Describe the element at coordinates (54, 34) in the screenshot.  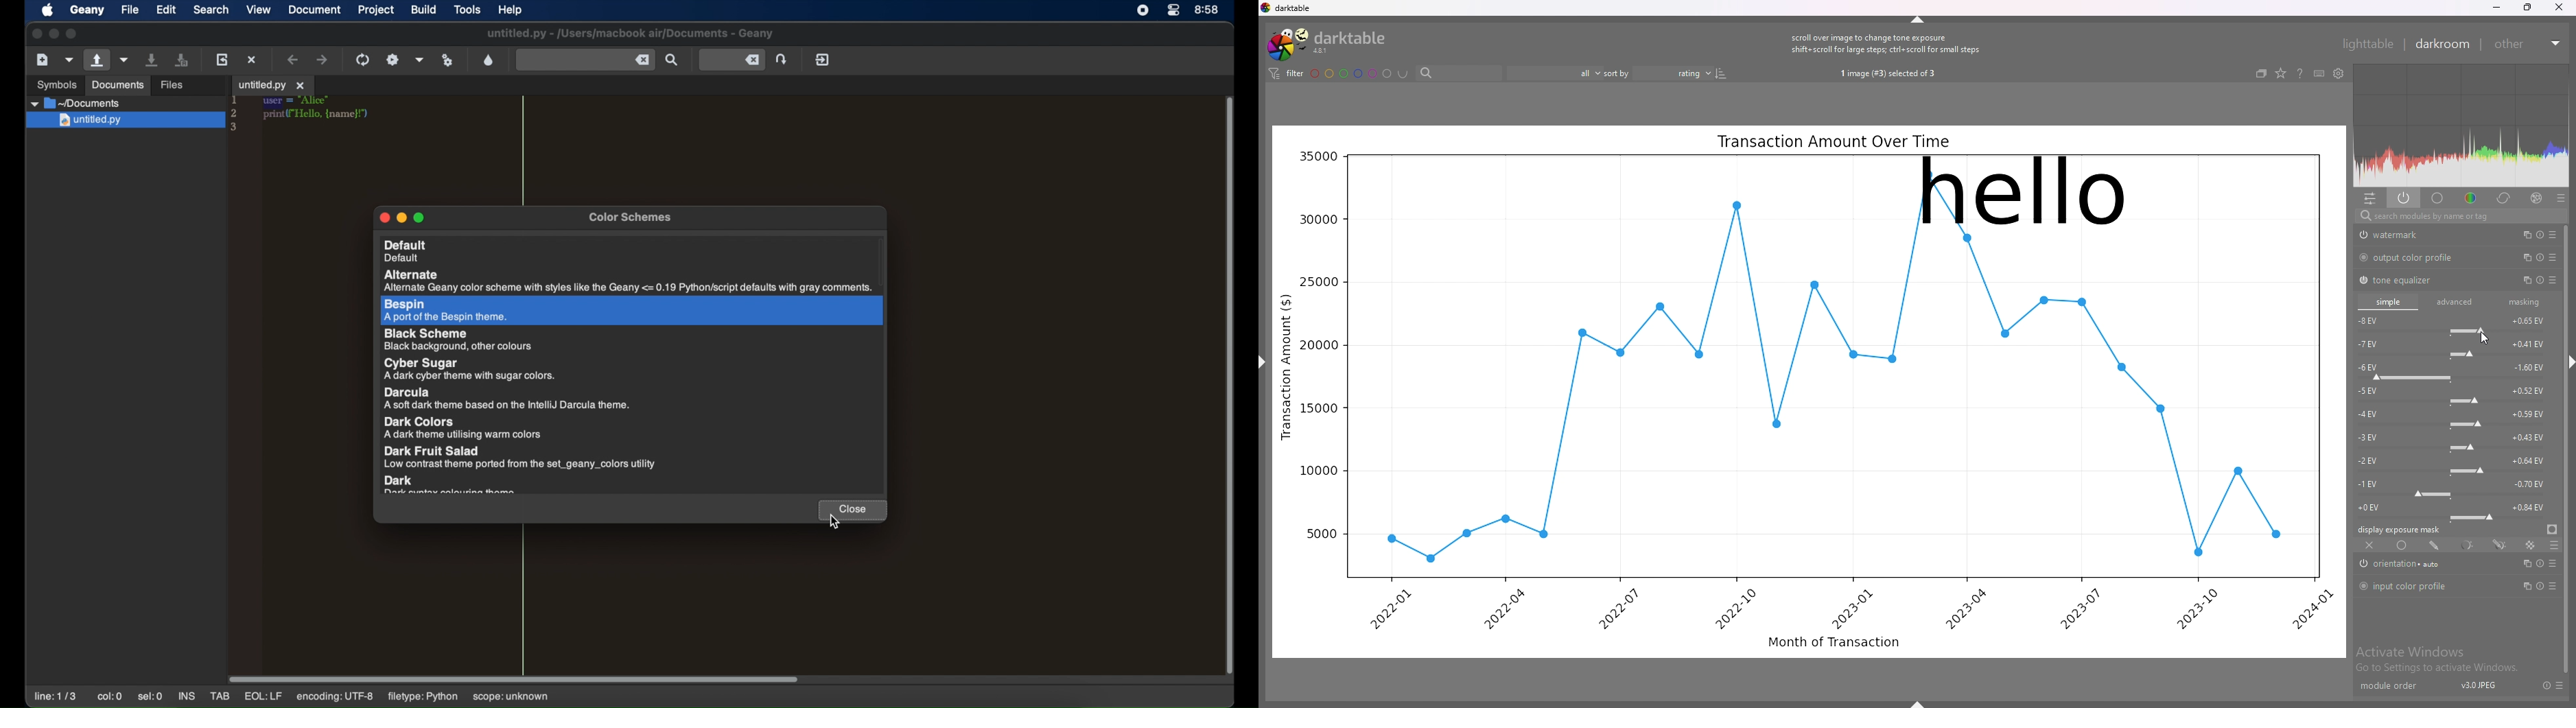
I see `minimize` at that location.